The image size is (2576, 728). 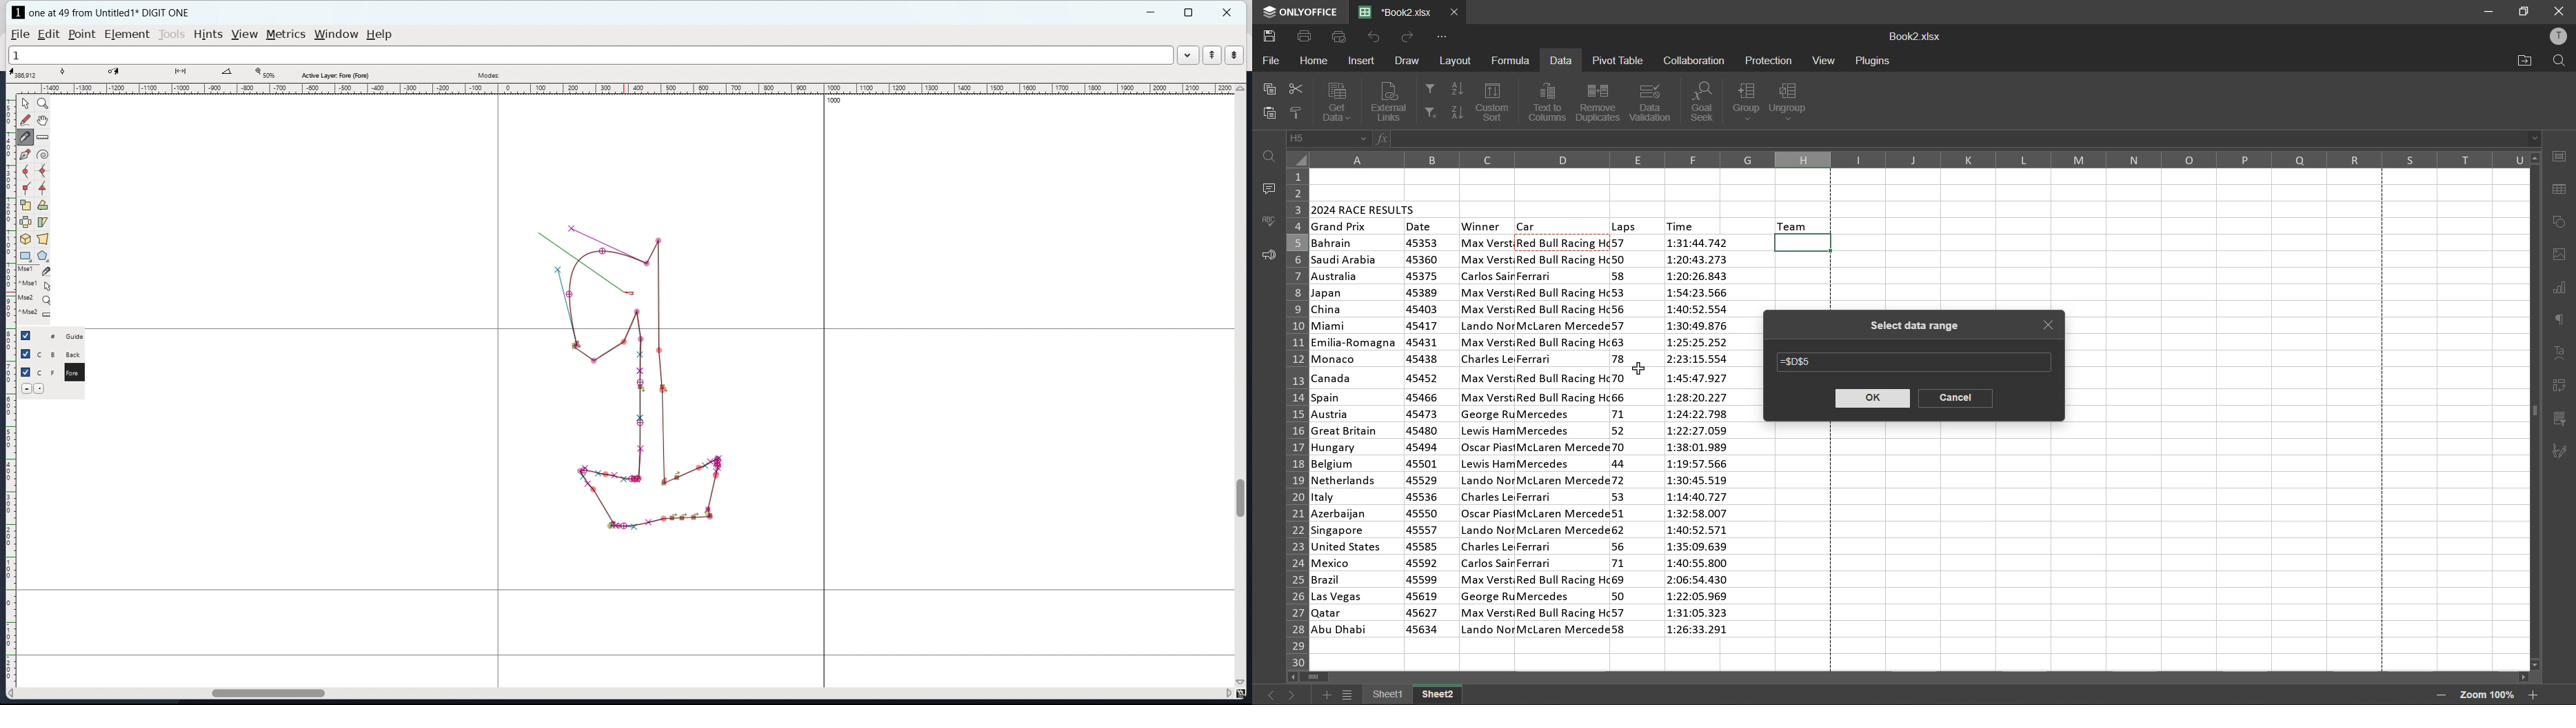 I want to click on collaboration, so click(x=1693, y=60).